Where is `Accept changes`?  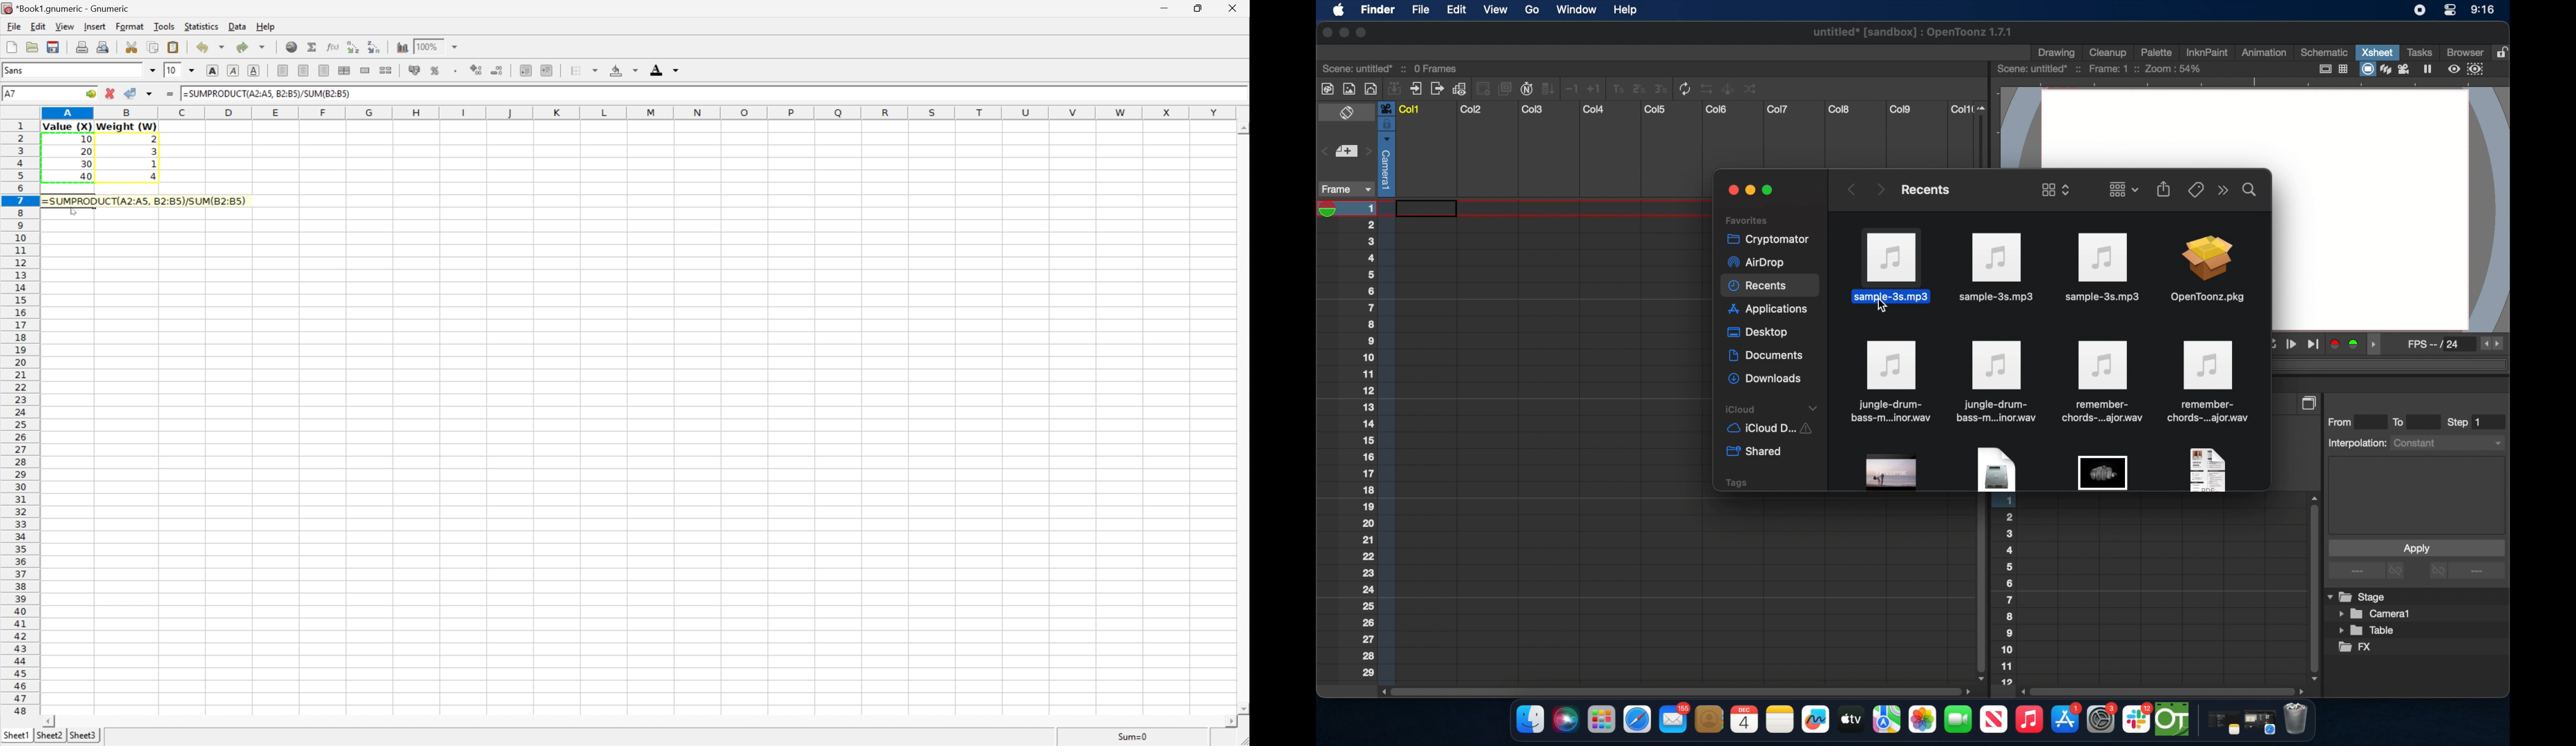 Accept changes is located at coordinates (130, 93).